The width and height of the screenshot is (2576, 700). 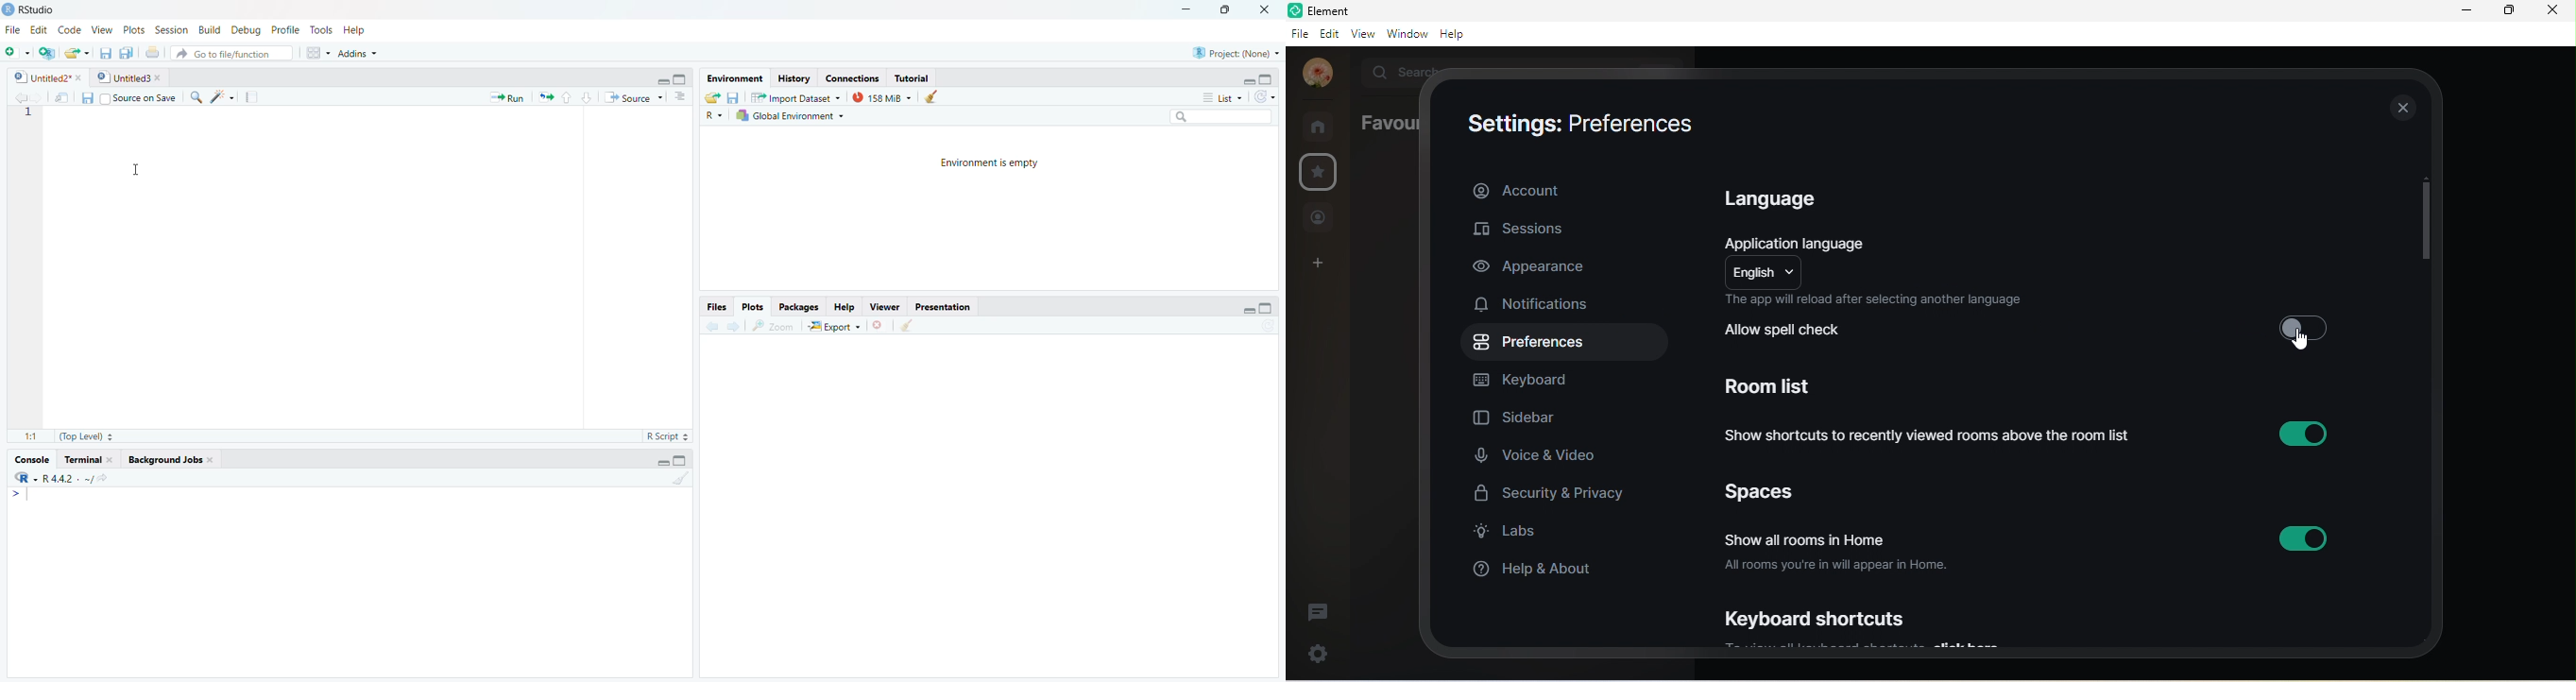 What do you see at coordinates (17, 50) in the screenshot?
I see `New file` at bounding box center [17, 50].